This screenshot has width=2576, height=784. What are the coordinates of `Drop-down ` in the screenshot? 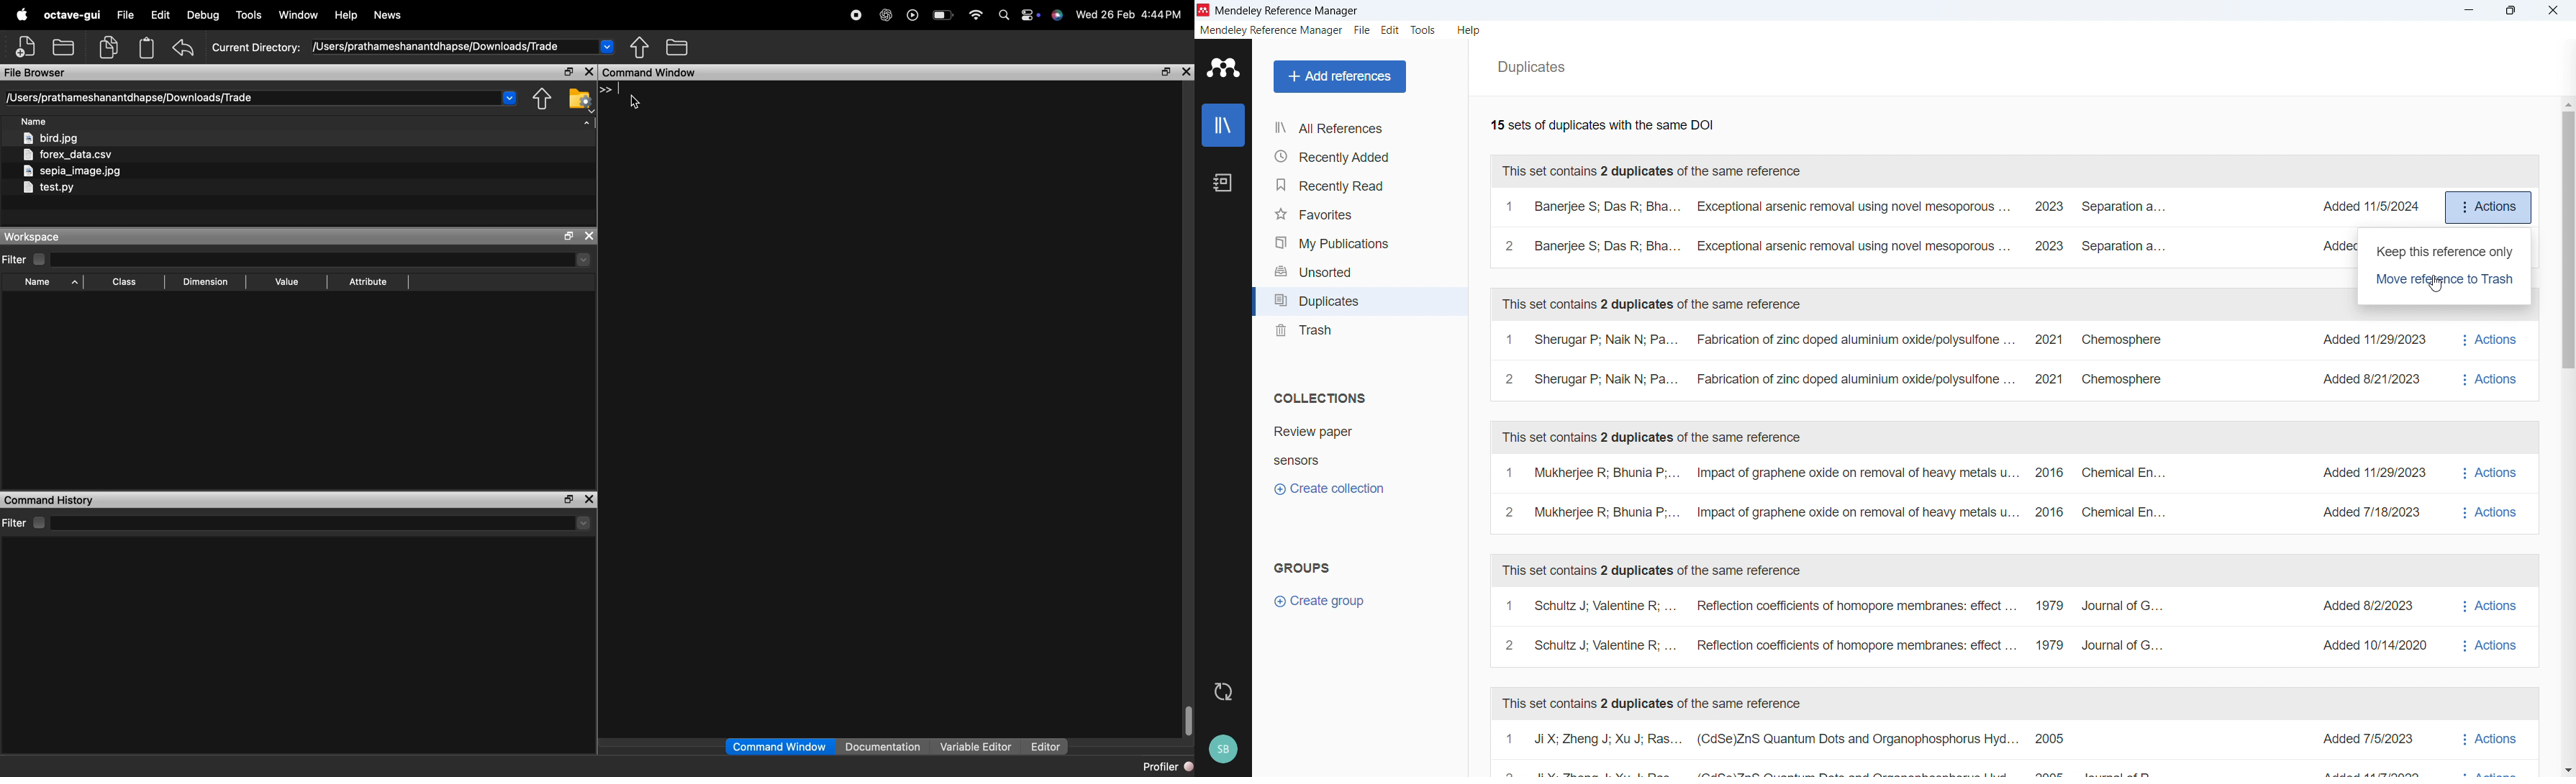 It's located at (607, 45).